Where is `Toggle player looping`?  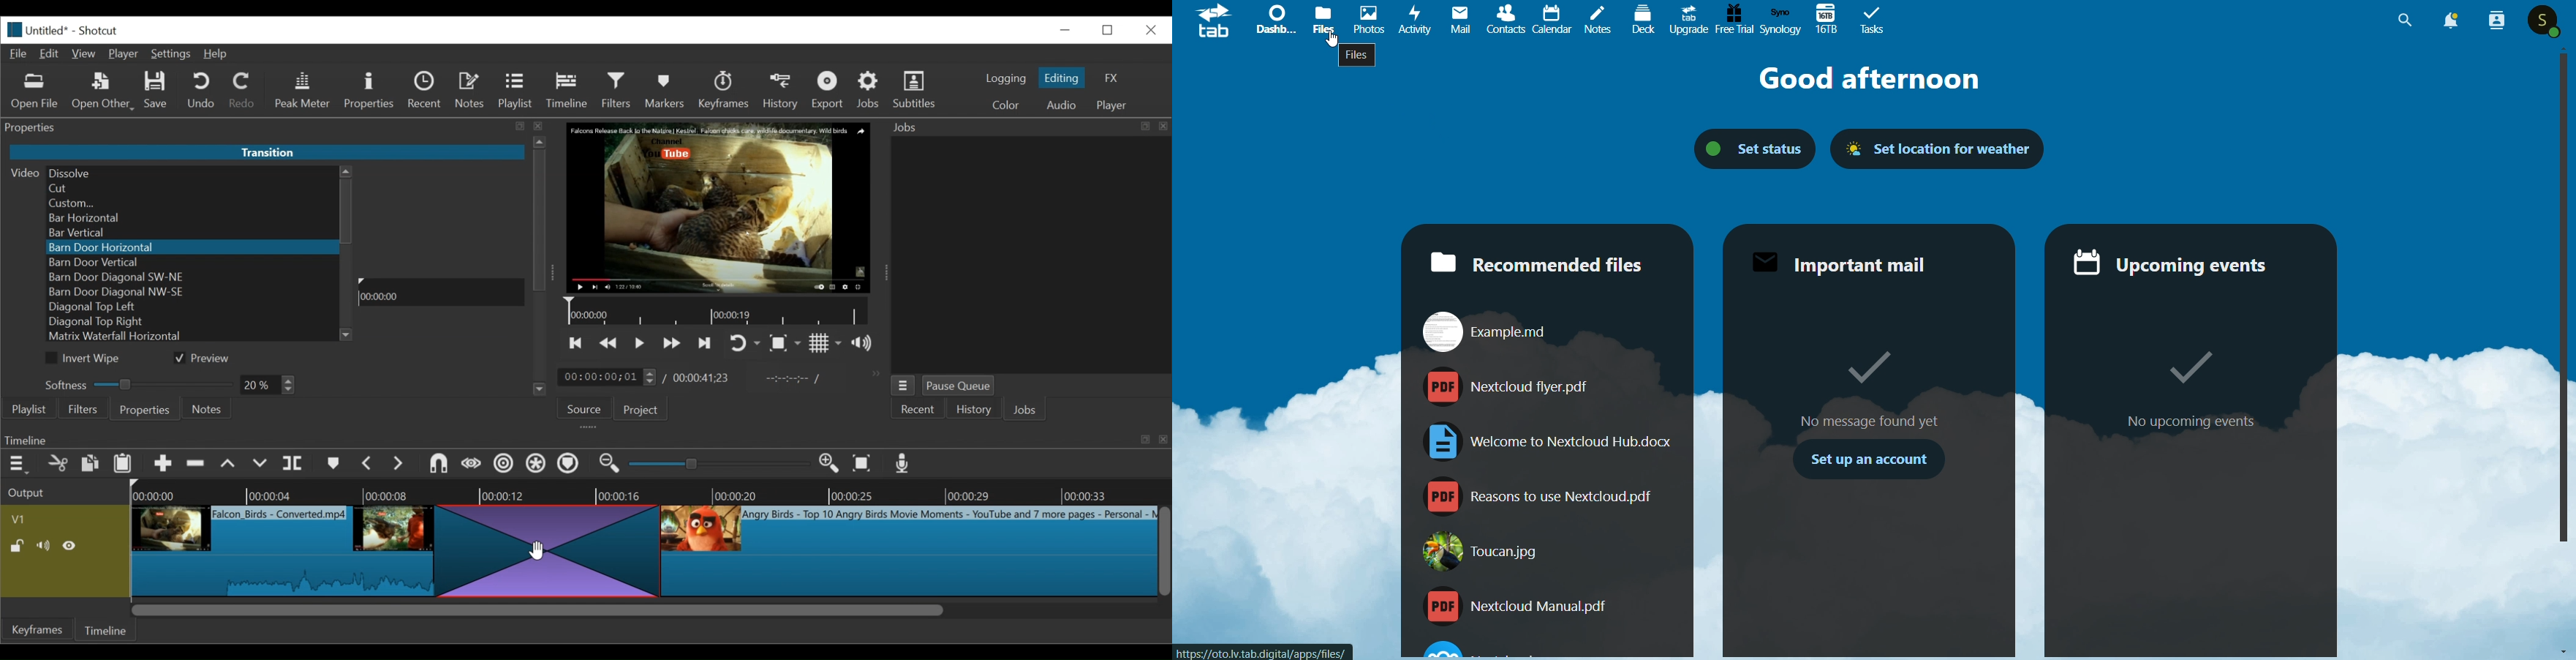
Toggle player looping is located at coordinates (746, 343).